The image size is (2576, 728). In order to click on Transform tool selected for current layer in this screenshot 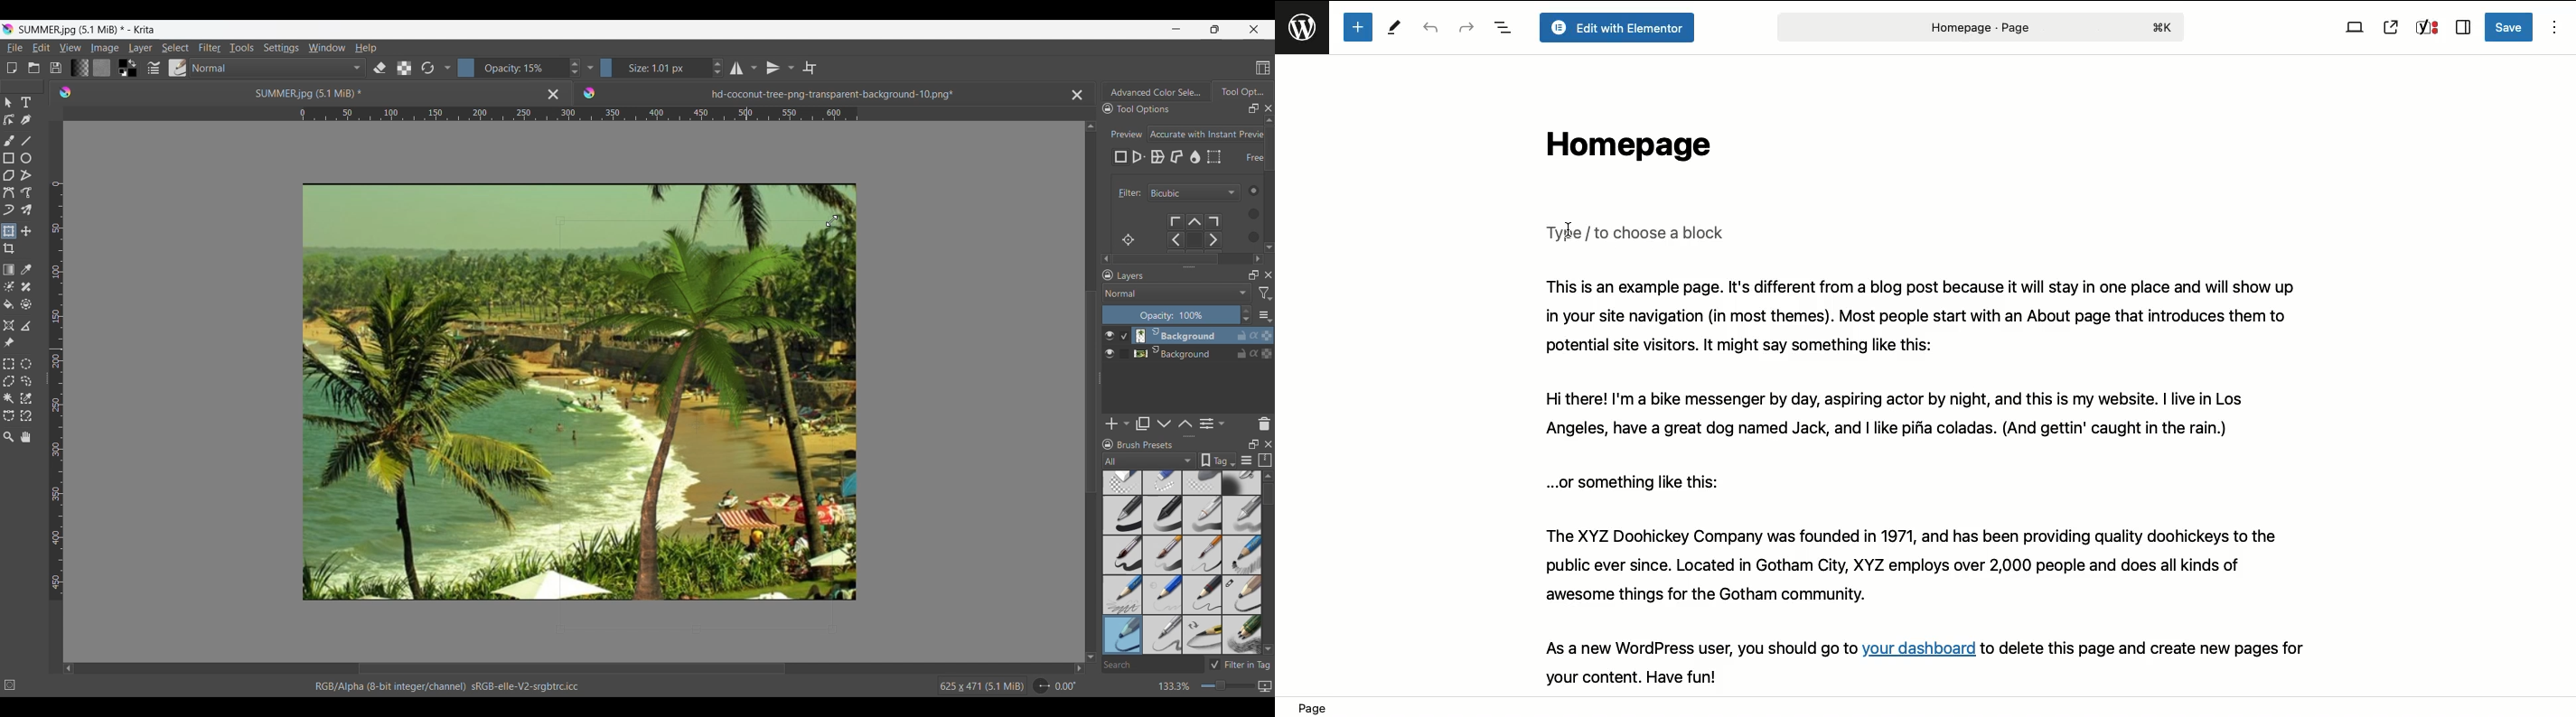, I will do `click(652, 488)`.